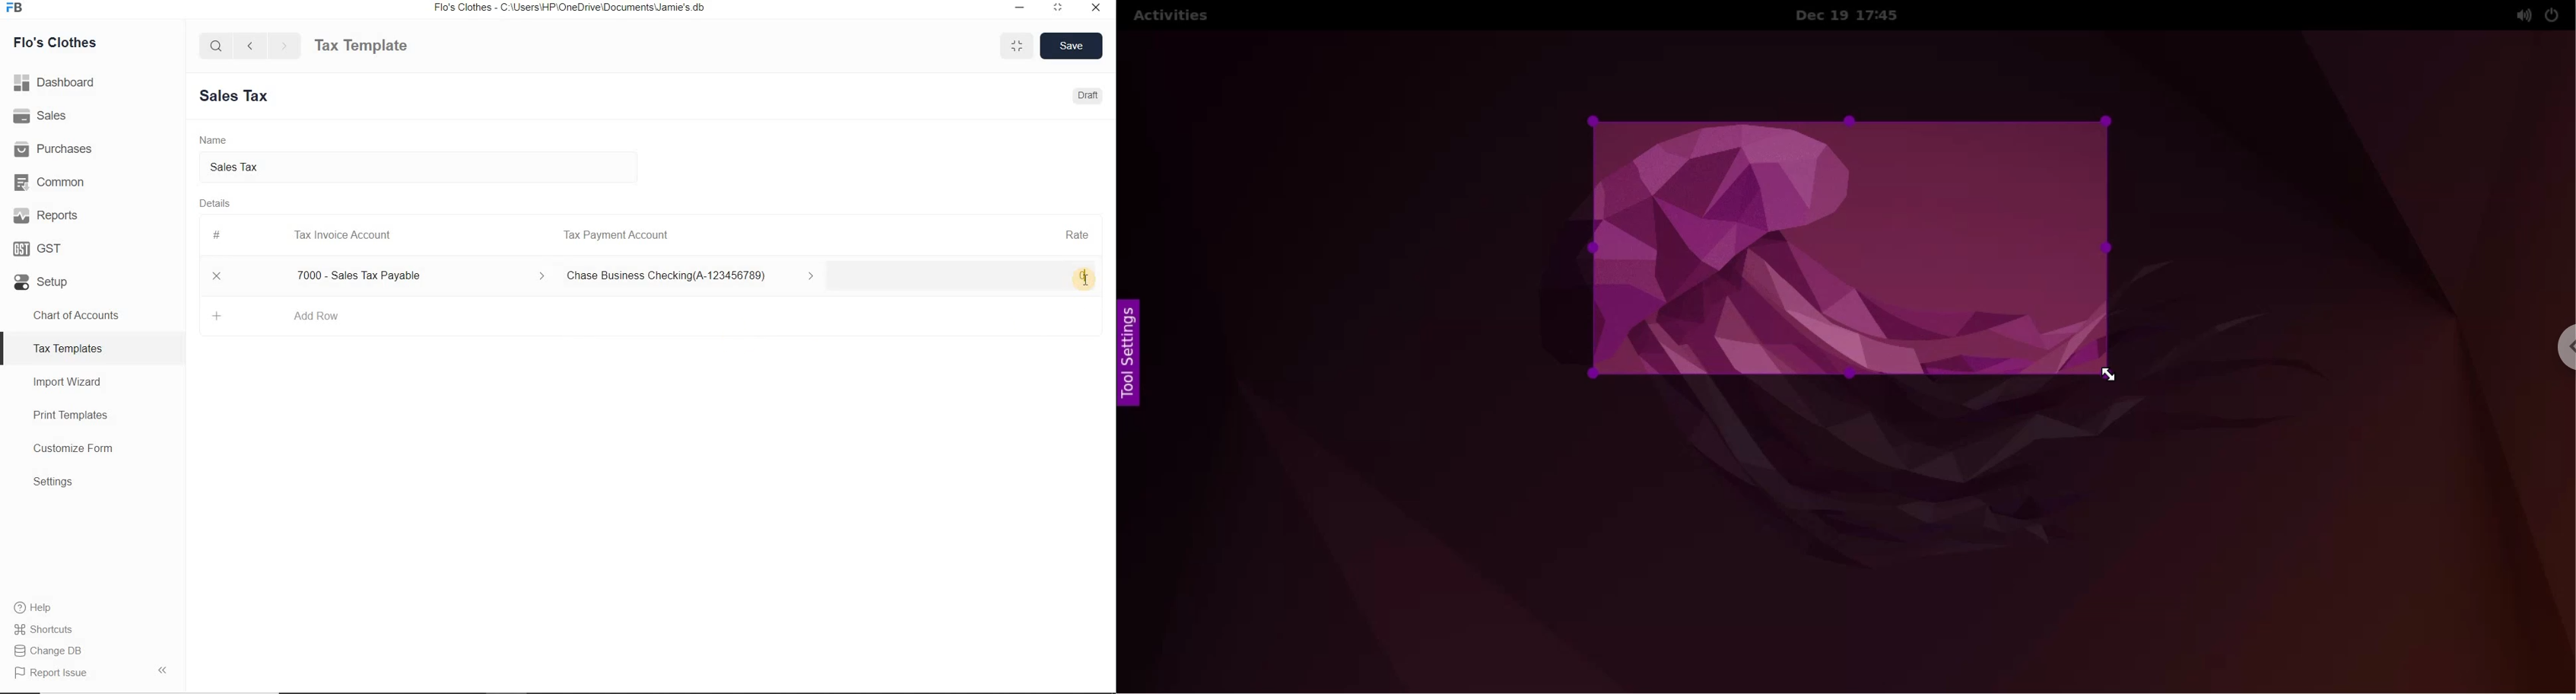 This screenshot has width=2576, height=700. I want to click on Add Row, so click(316, 316).